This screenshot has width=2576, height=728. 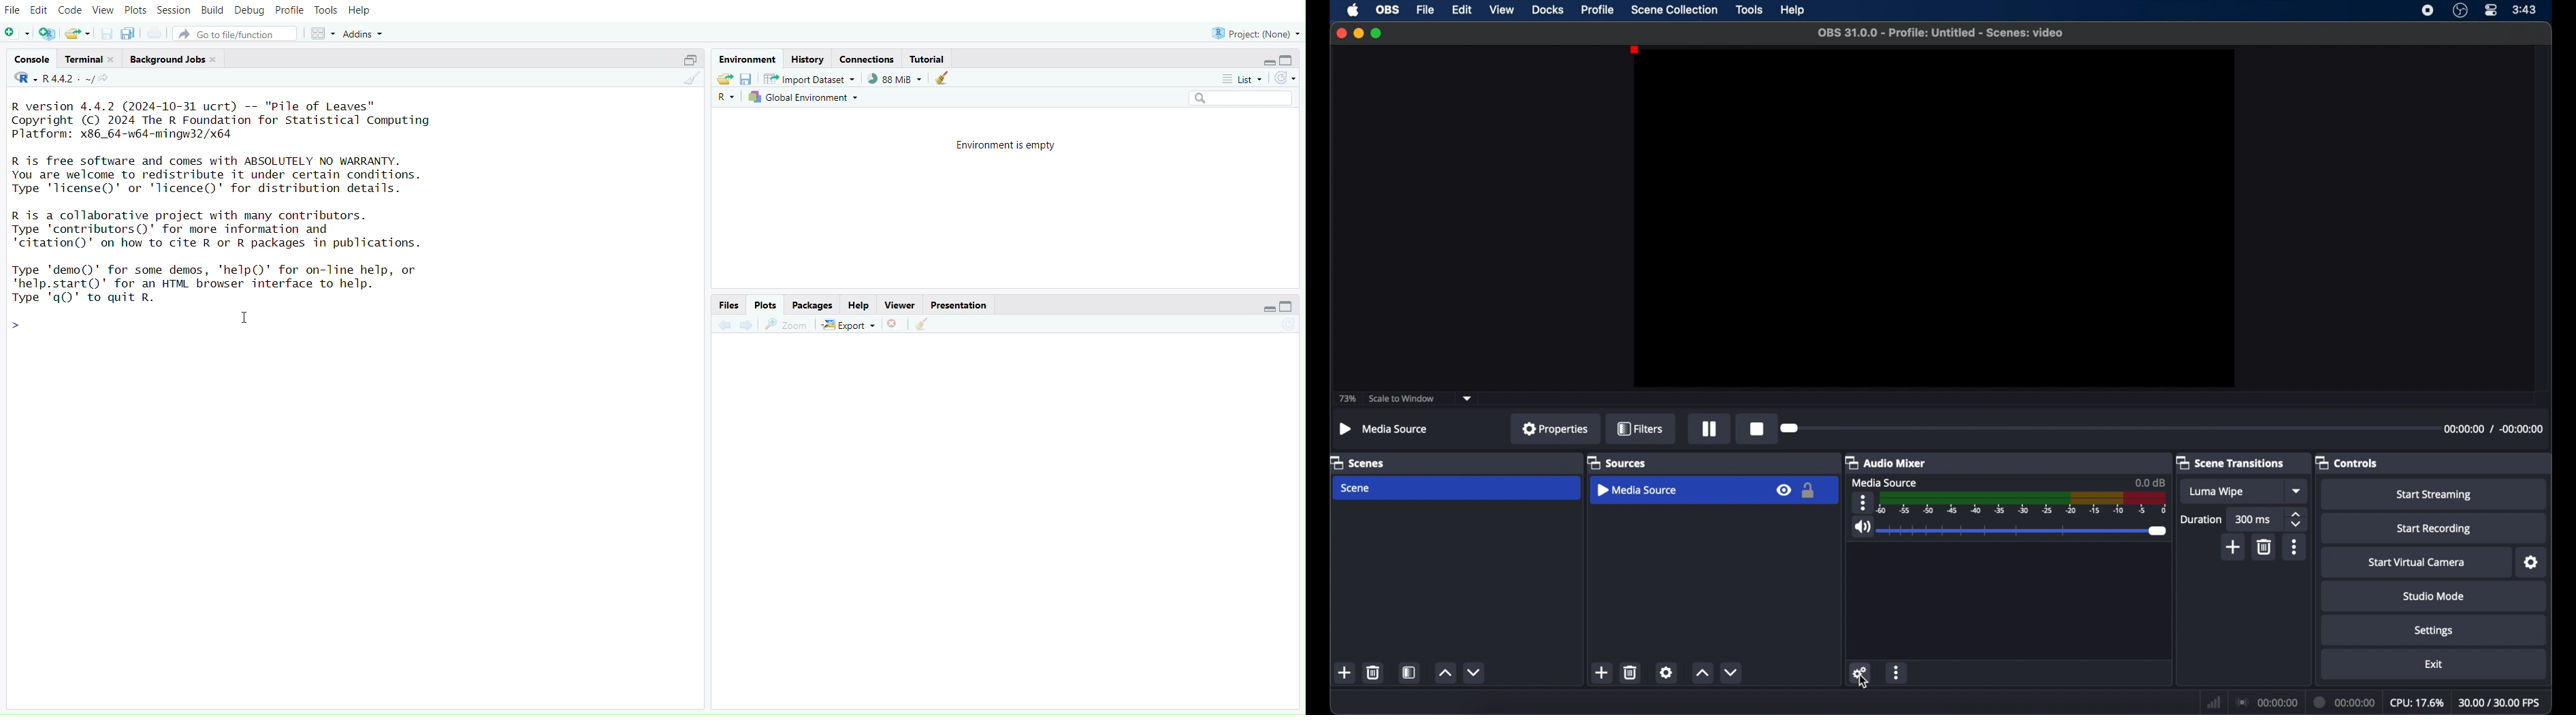 I want to click on Refresh the list of objects in the environment, so click(x=1287, y=78).